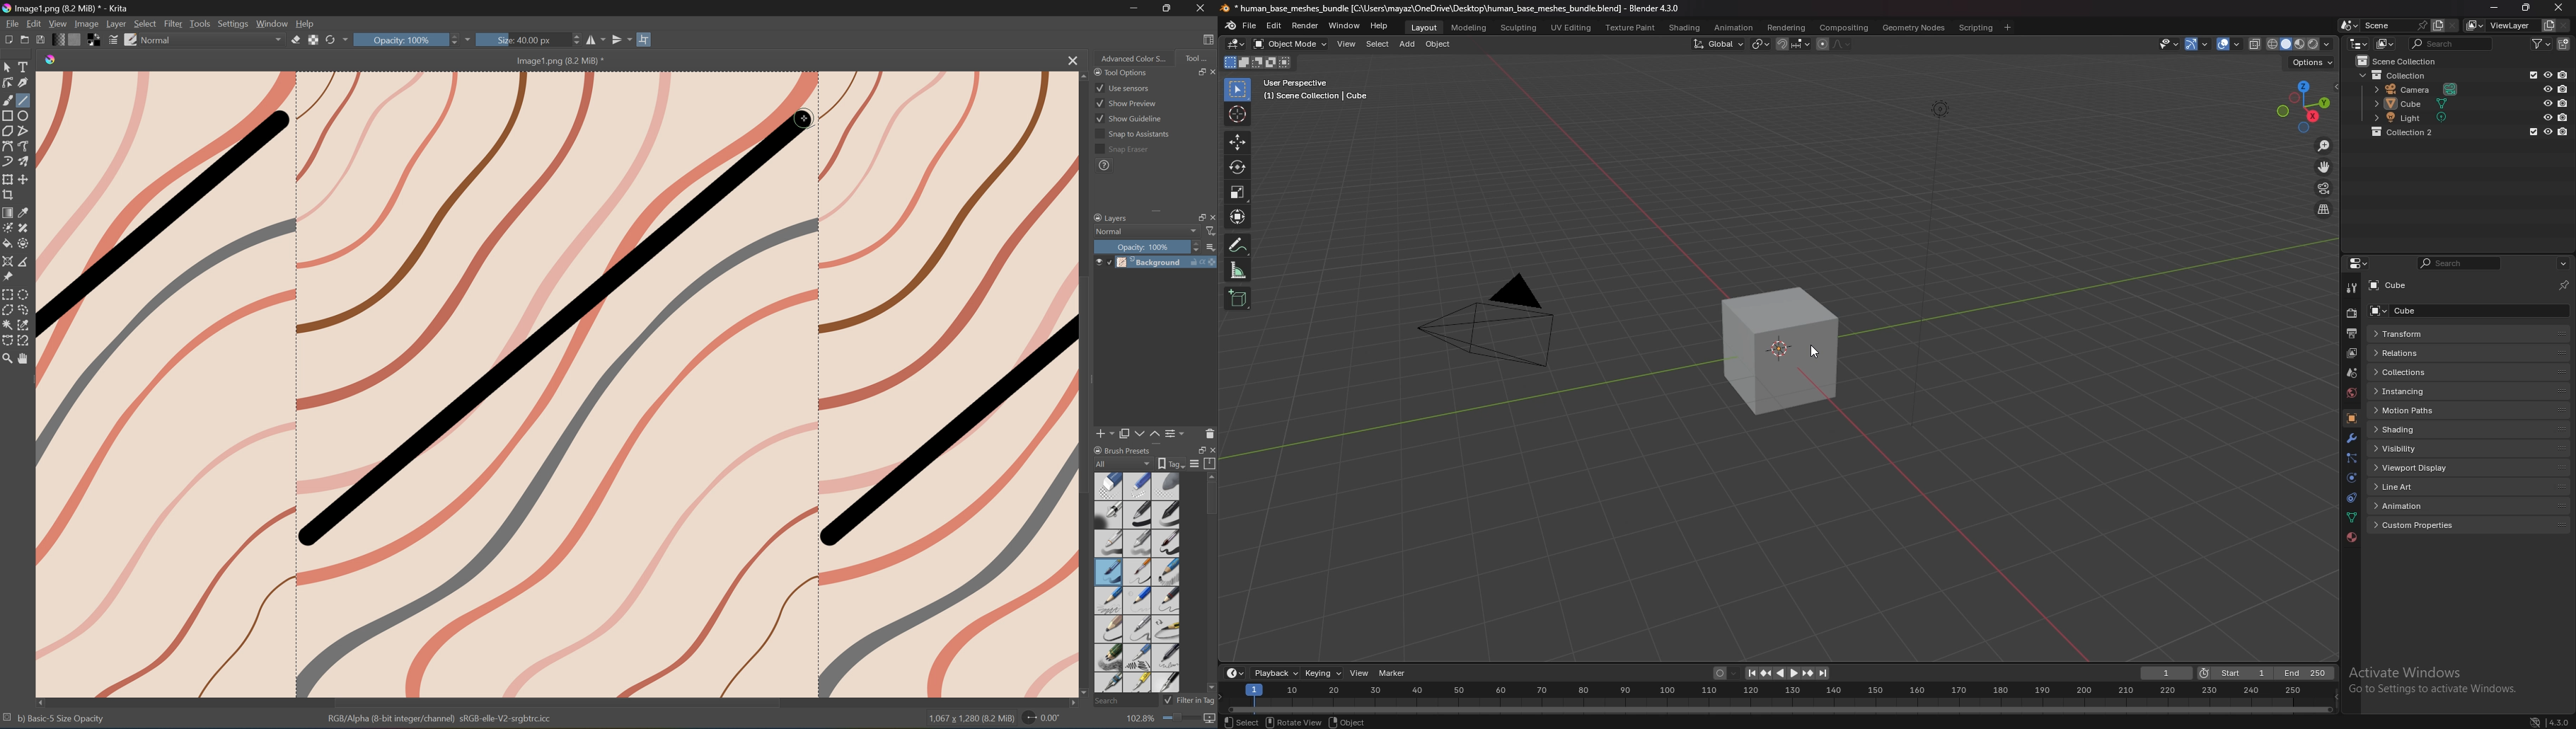  What do you see at coordinates (2170, 44) in the screenshot?
I see `selectibility and visibility` at bounding box center [2170, 44].